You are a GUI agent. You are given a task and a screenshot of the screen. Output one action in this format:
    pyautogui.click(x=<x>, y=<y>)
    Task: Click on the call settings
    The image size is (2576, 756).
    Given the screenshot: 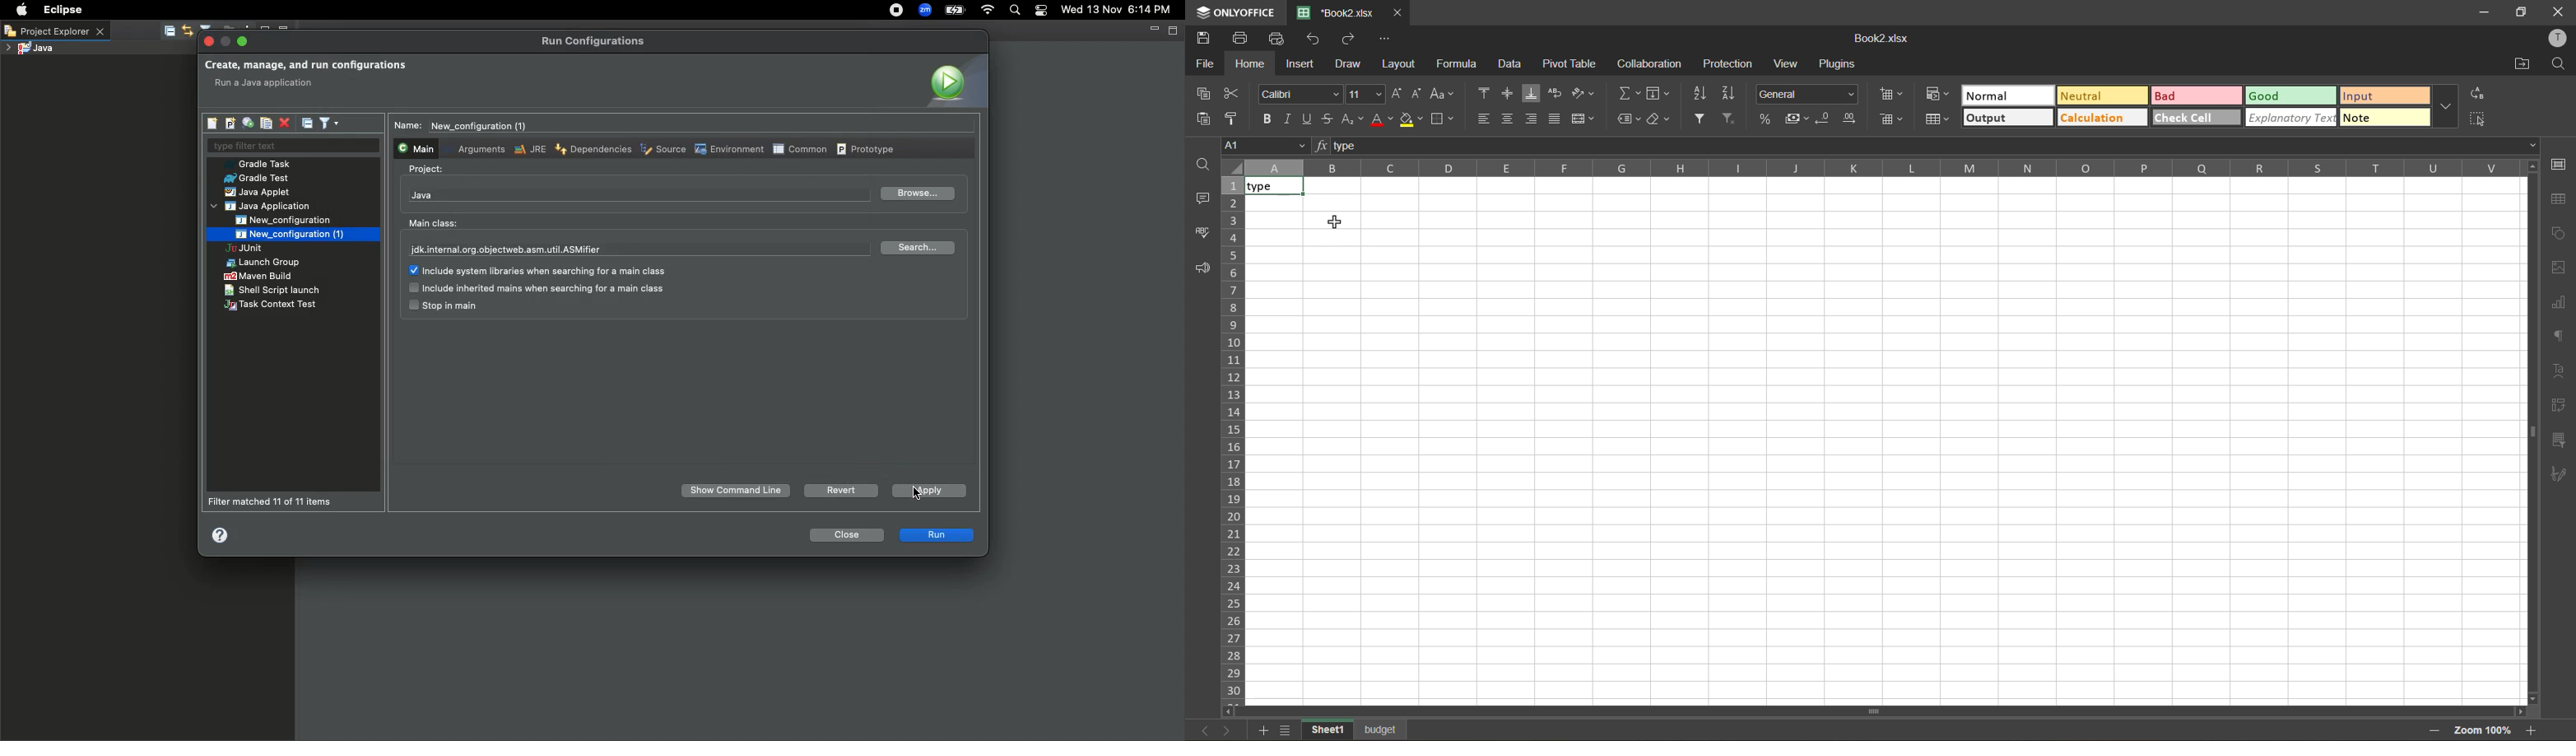 What is the action you would take?
    pyautogui.click(x=2561, y=165)
    